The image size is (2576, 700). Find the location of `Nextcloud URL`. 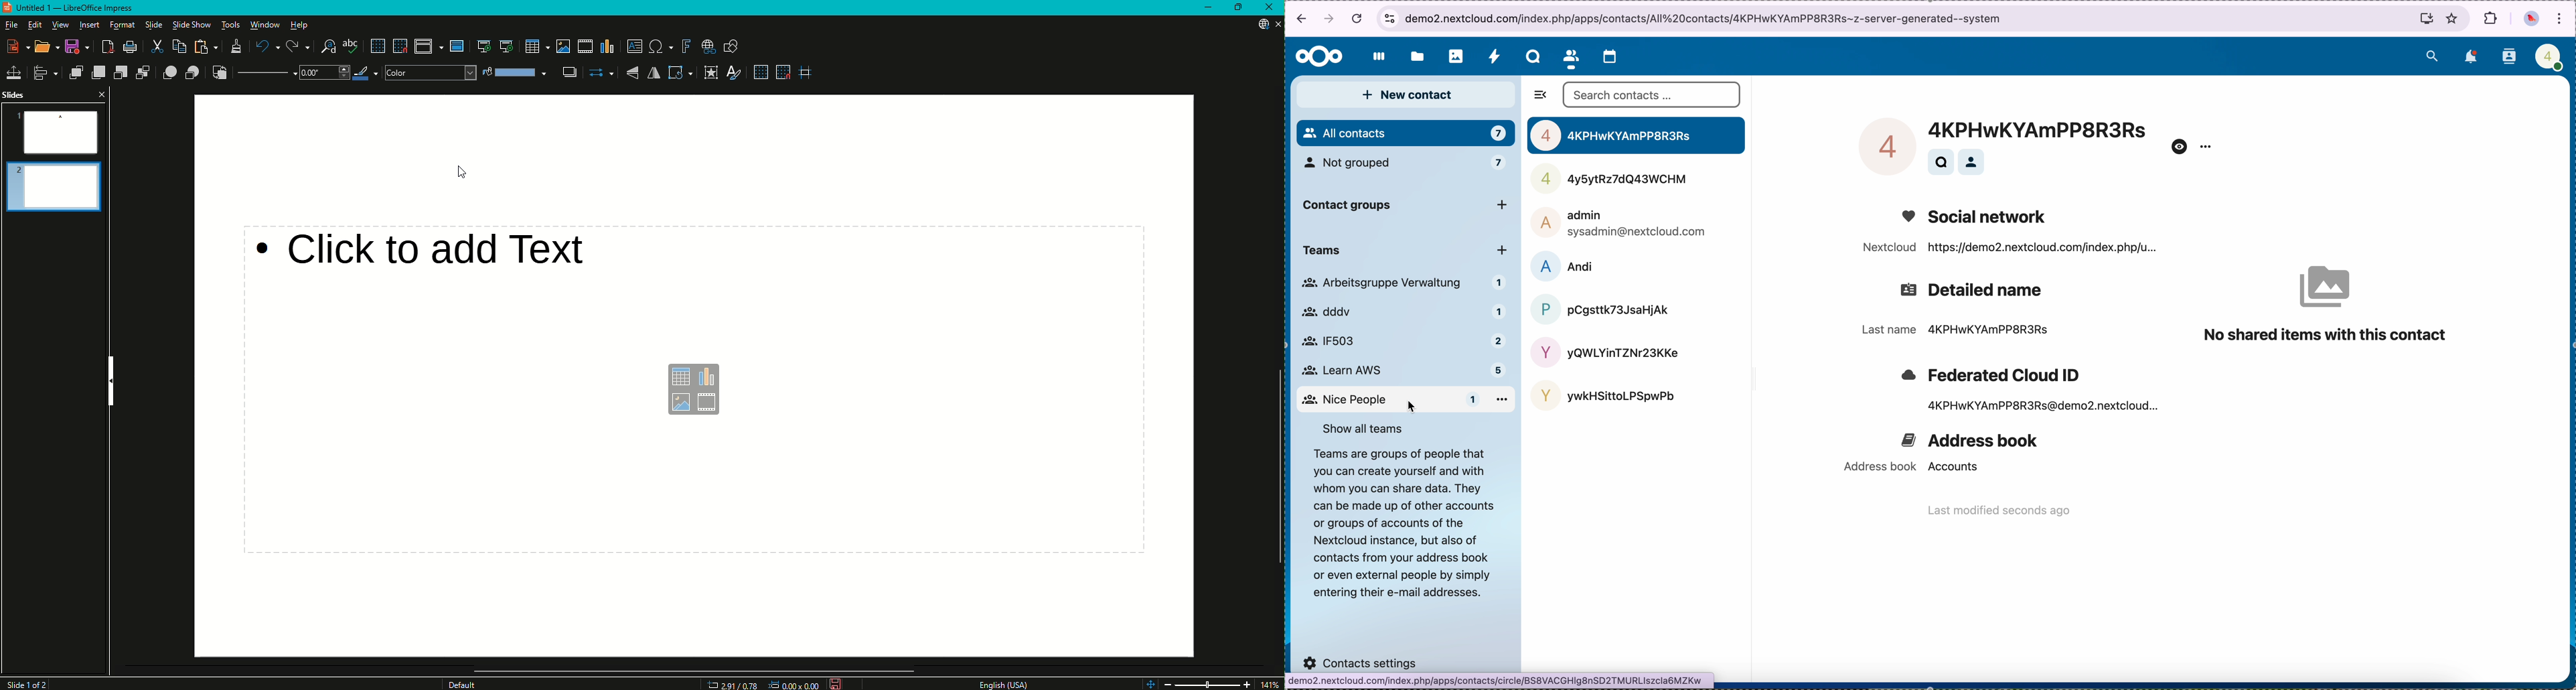

Nextcloud URL is located at coordinates (2007, 249).